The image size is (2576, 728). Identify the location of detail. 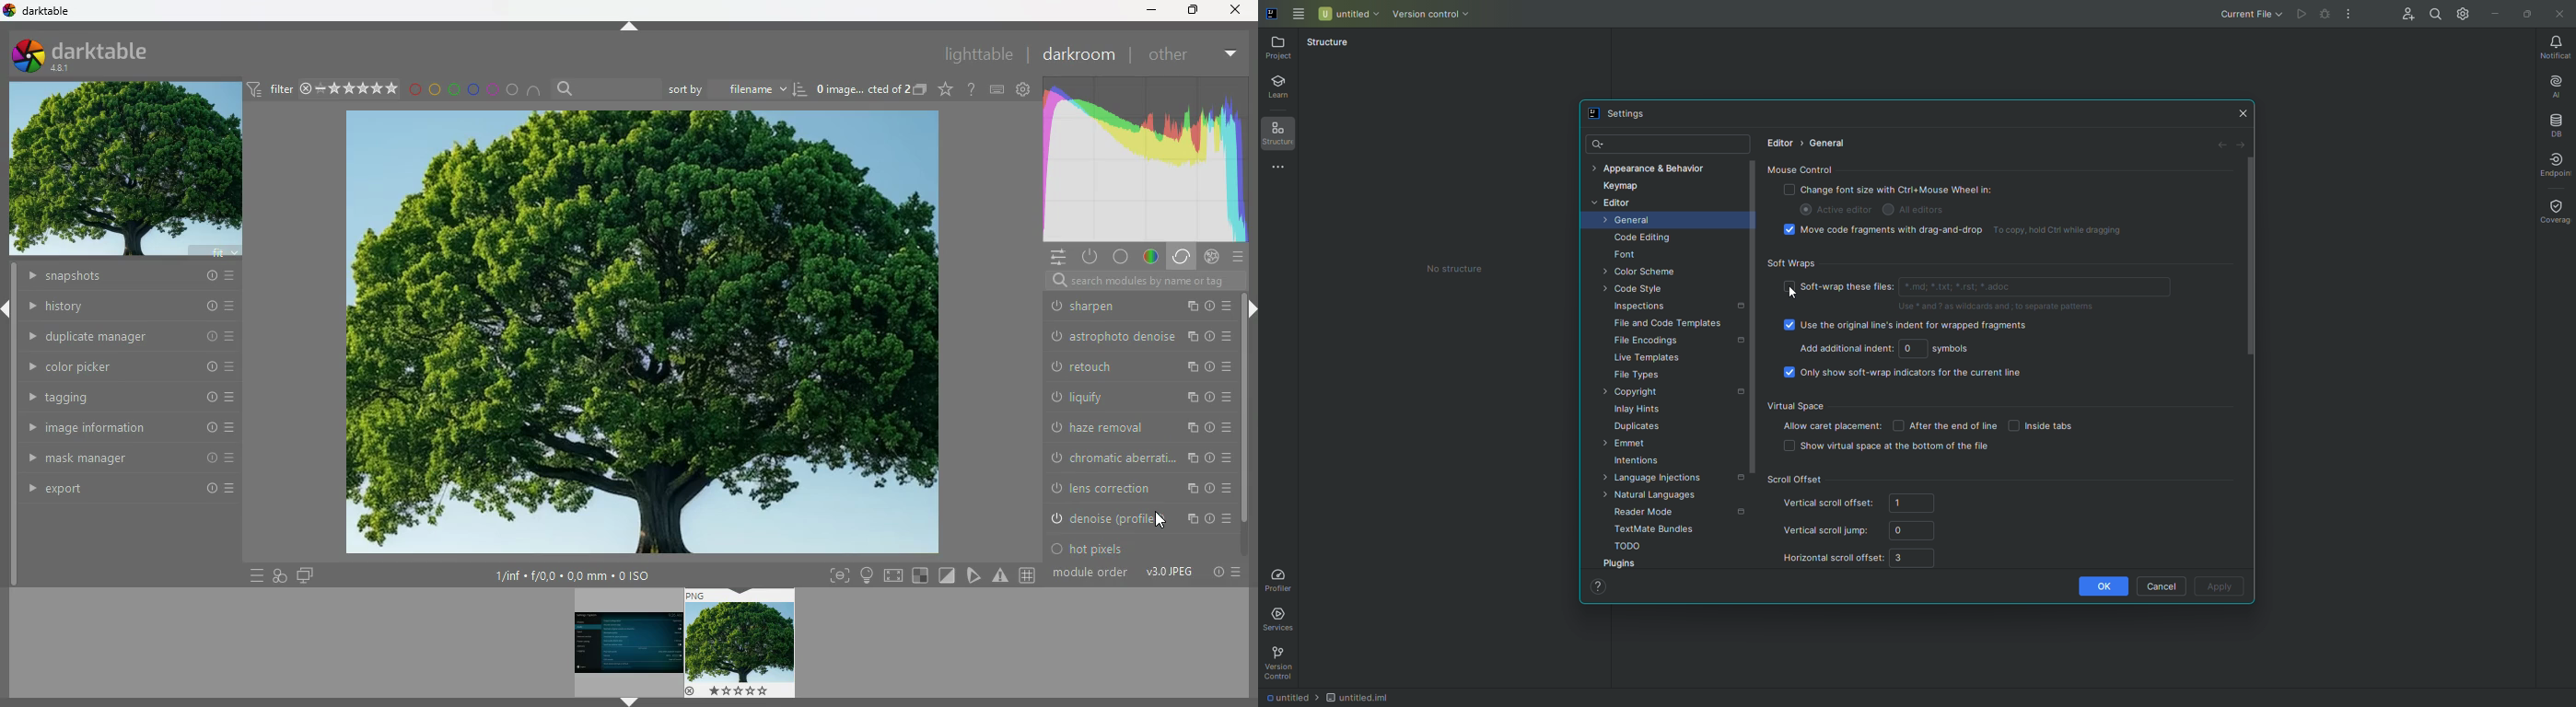
(1136, 334).